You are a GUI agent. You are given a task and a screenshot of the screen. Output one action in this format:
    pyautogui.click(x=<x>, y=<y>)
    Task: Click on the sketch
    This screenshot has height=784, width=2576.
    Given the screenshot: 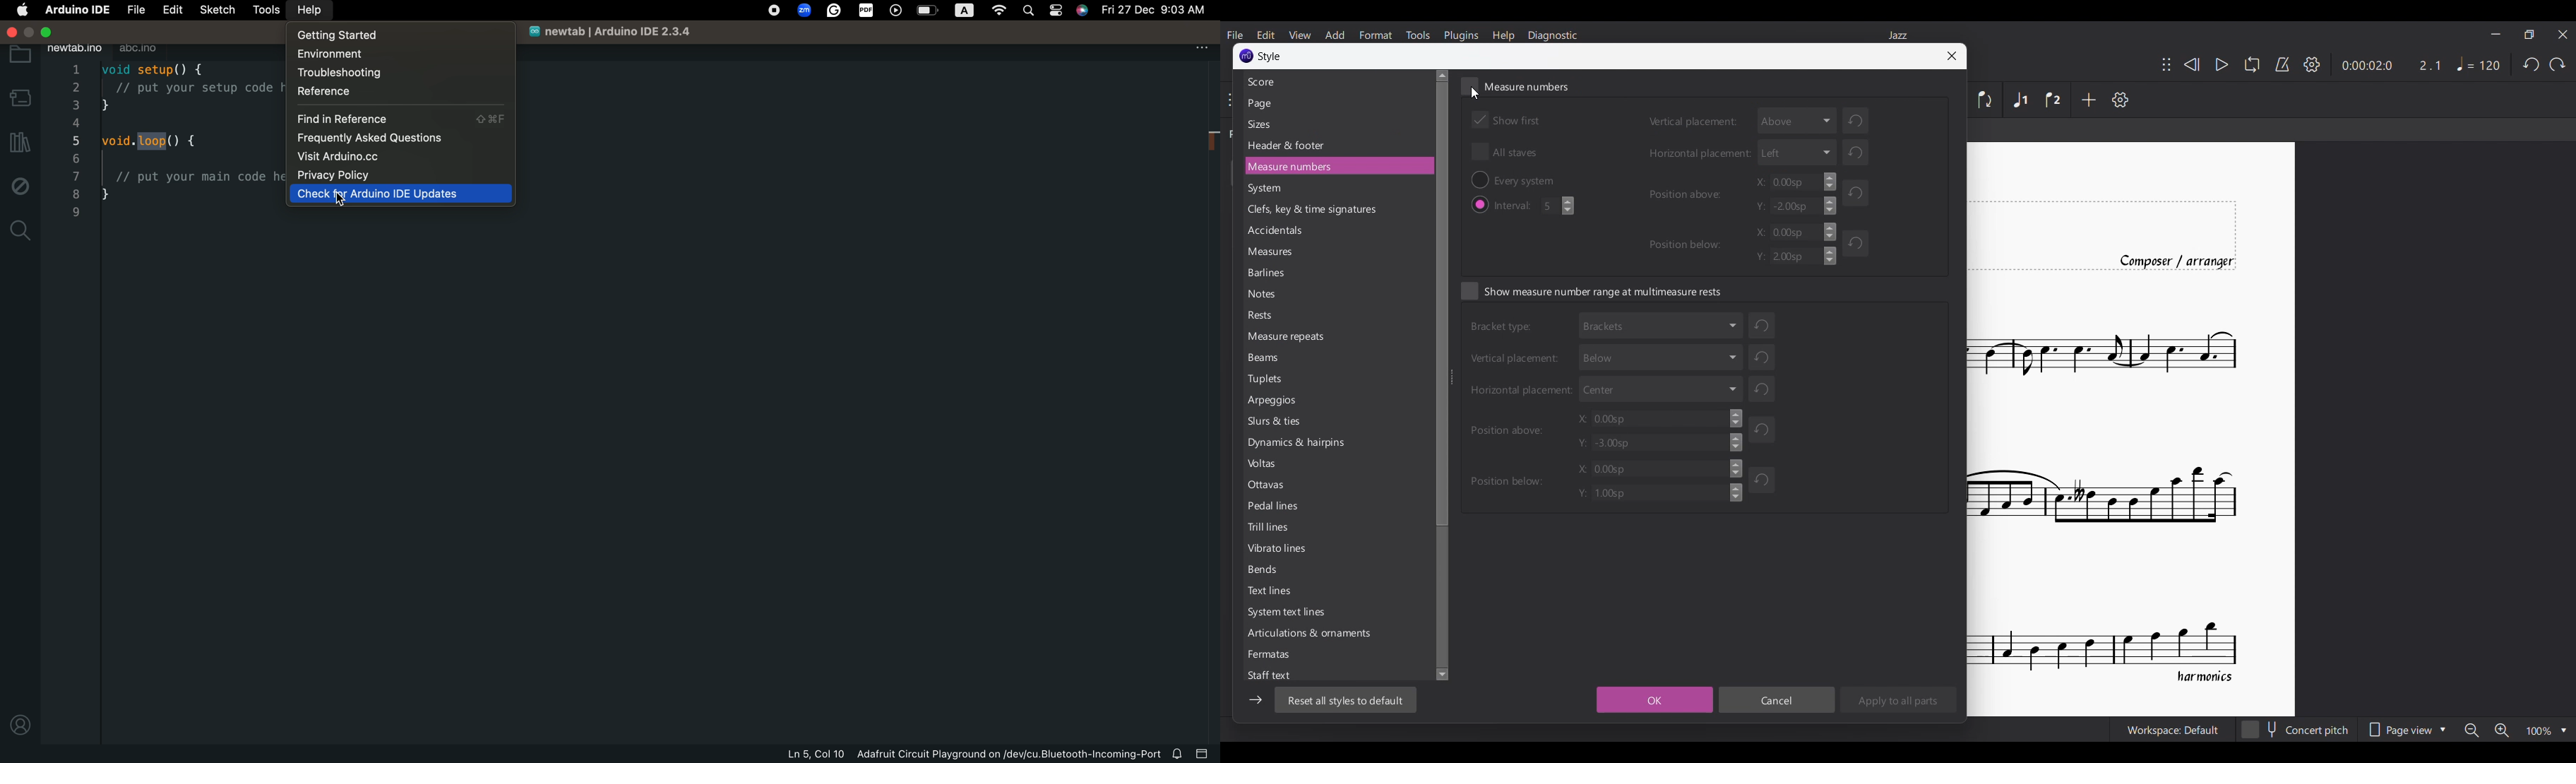 What is the action you would take?
    pyautogui.click(x=214, y=10)
    